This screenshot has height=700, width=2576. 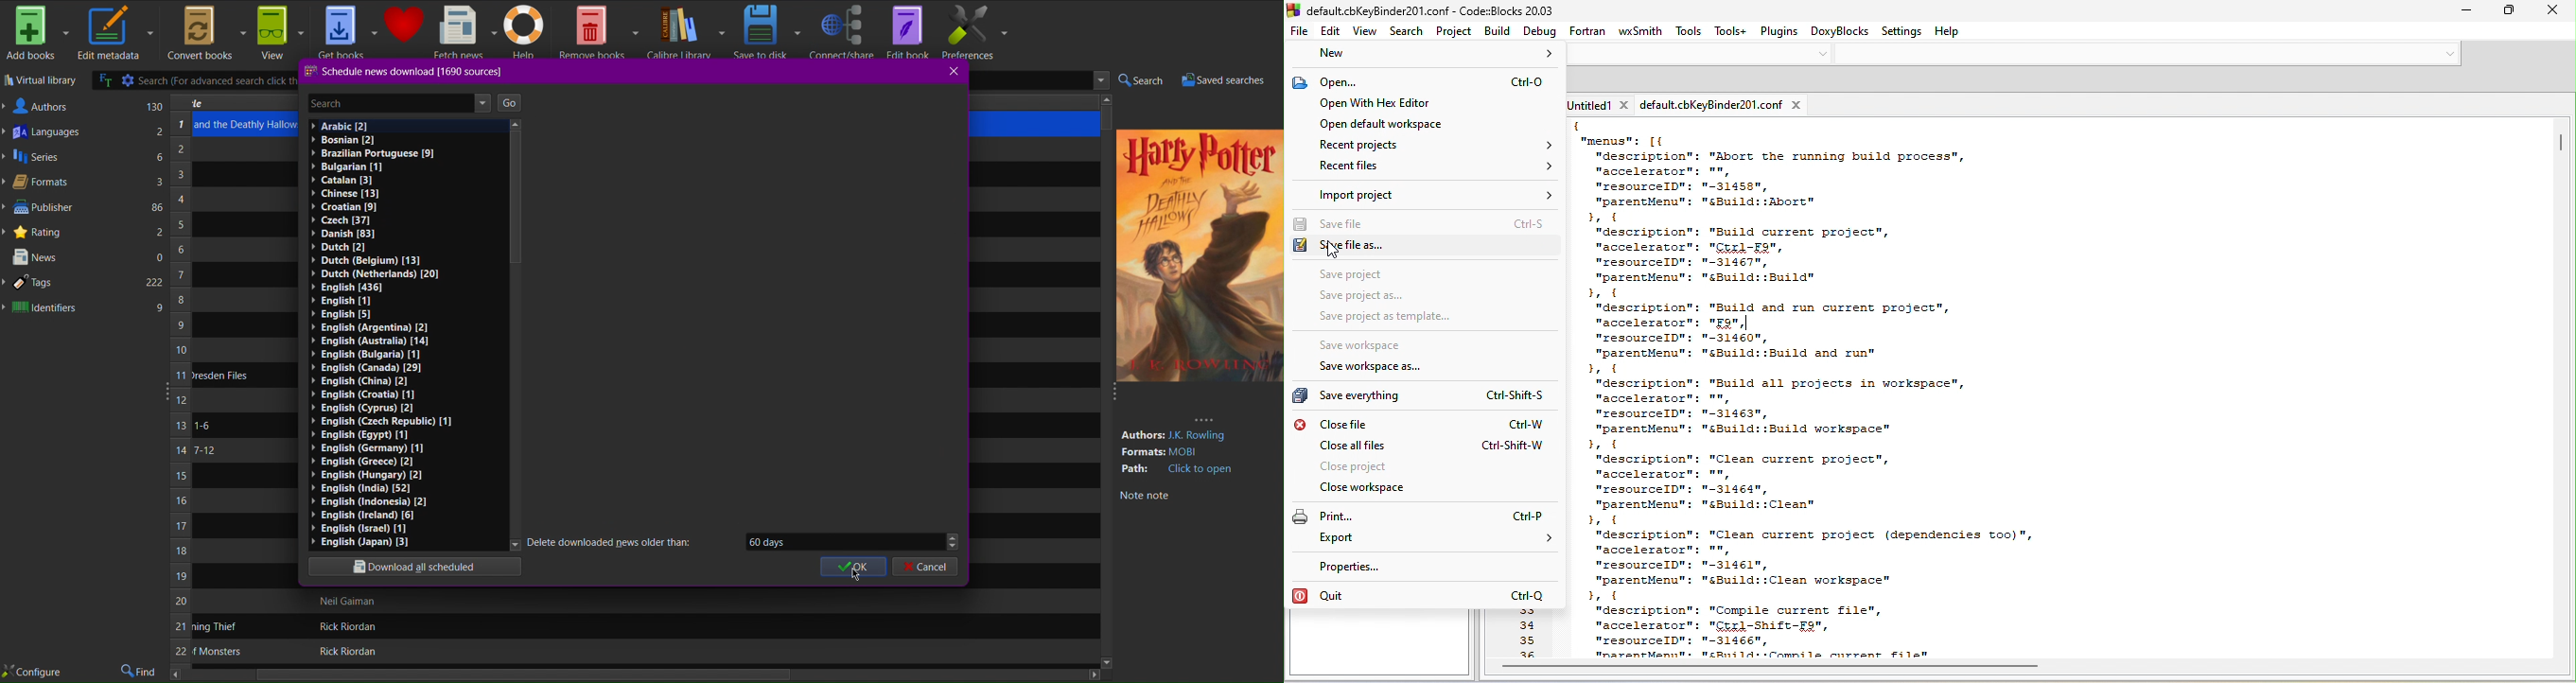 I want to click on close workspace, so click(x=1371, y=489).